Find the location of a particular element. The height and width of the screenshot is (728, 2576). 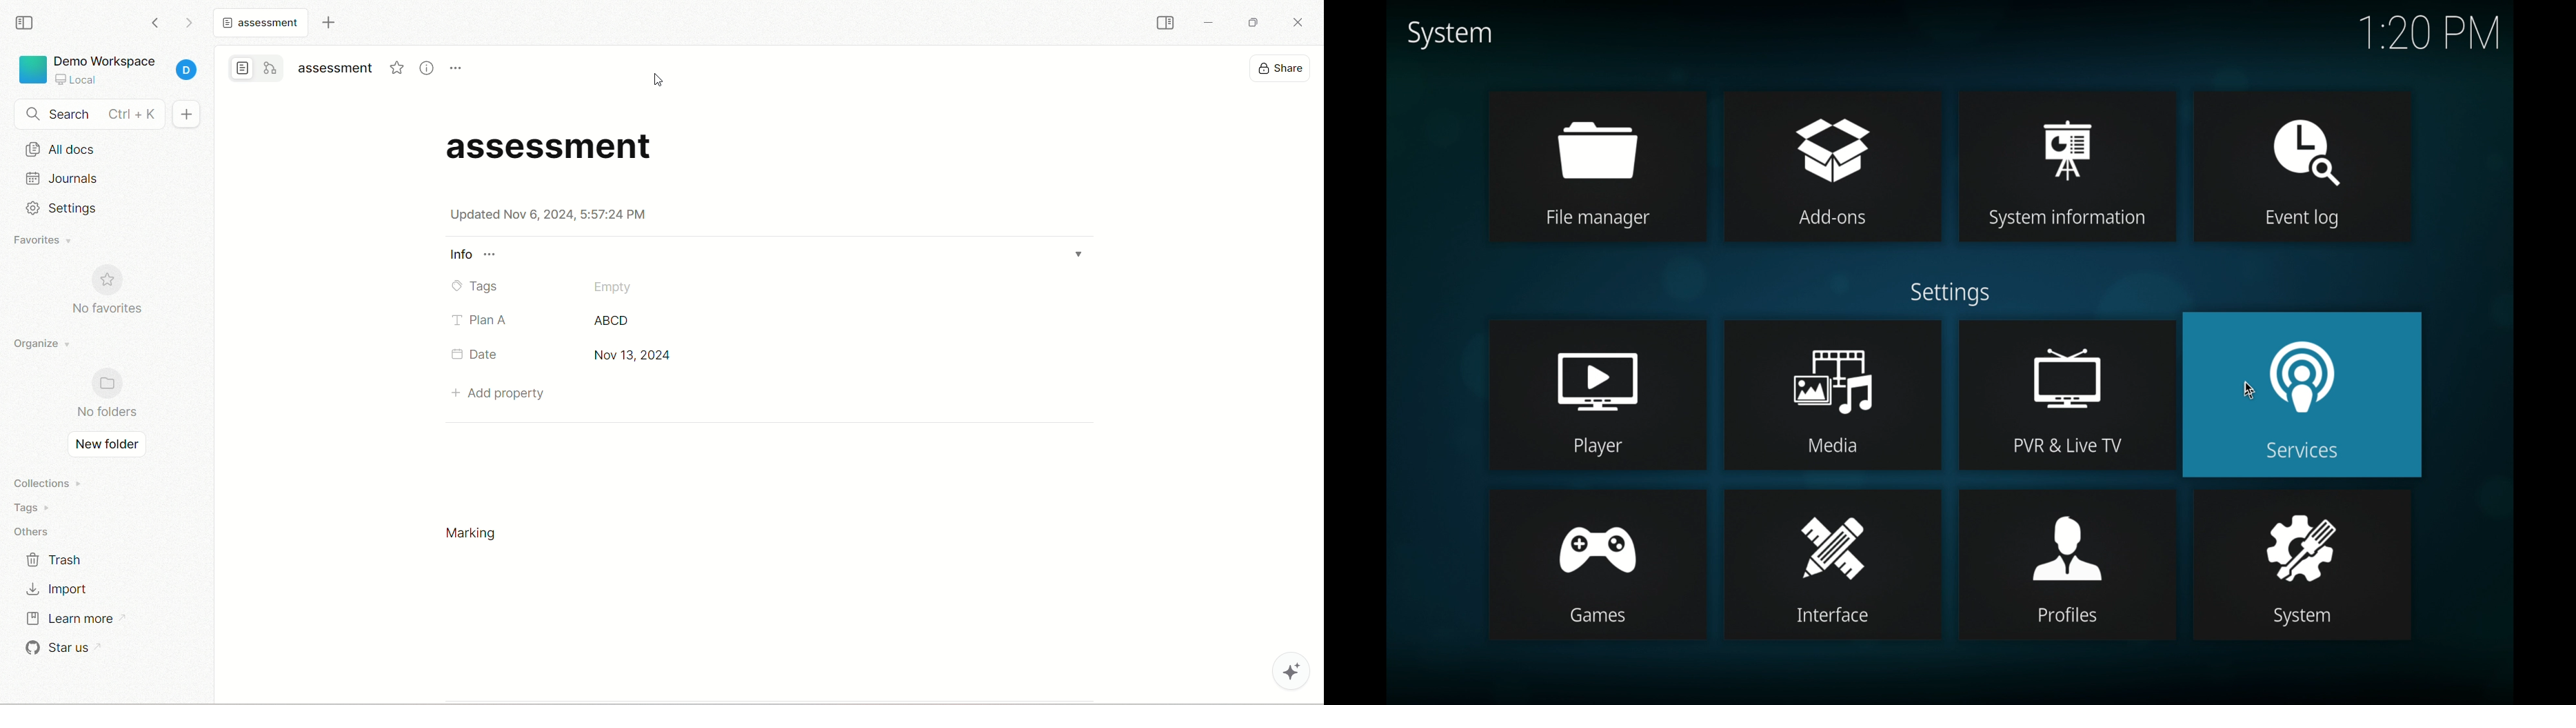

collapse sidebar is located at coordinates (28, 23).